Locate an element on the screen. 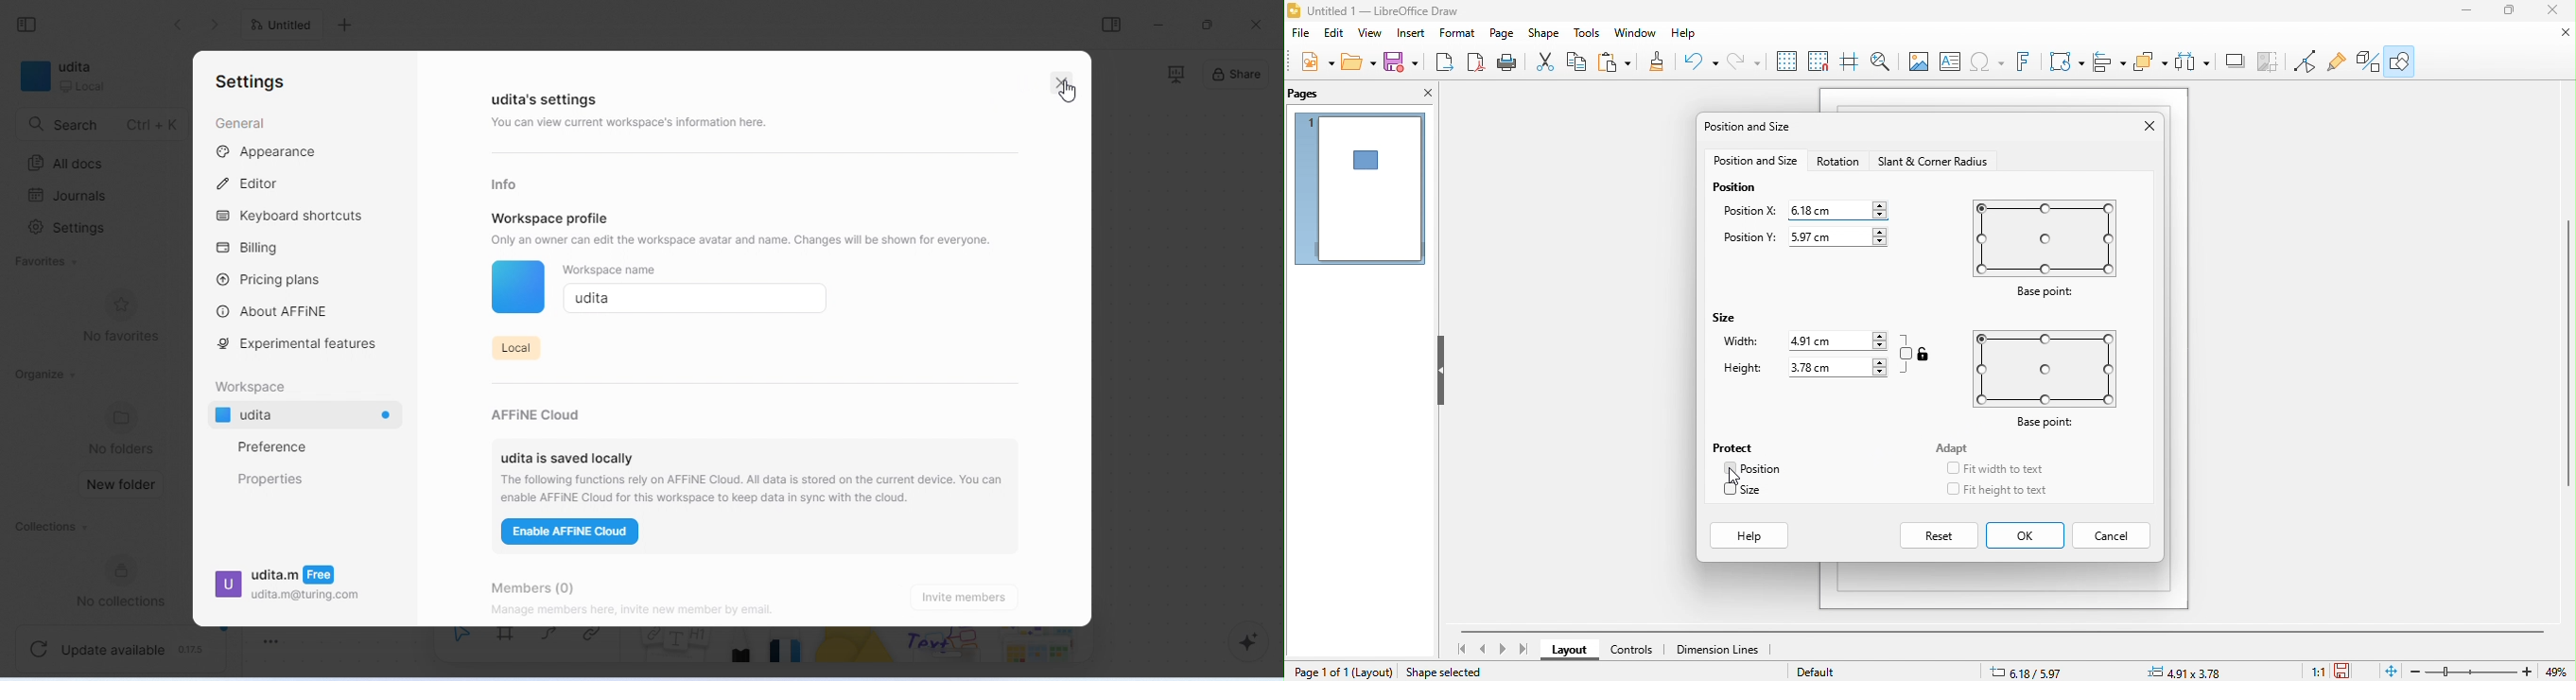 This screenshot has height=700, width=2576. clone formatting is located at coordinates (1661, 62).